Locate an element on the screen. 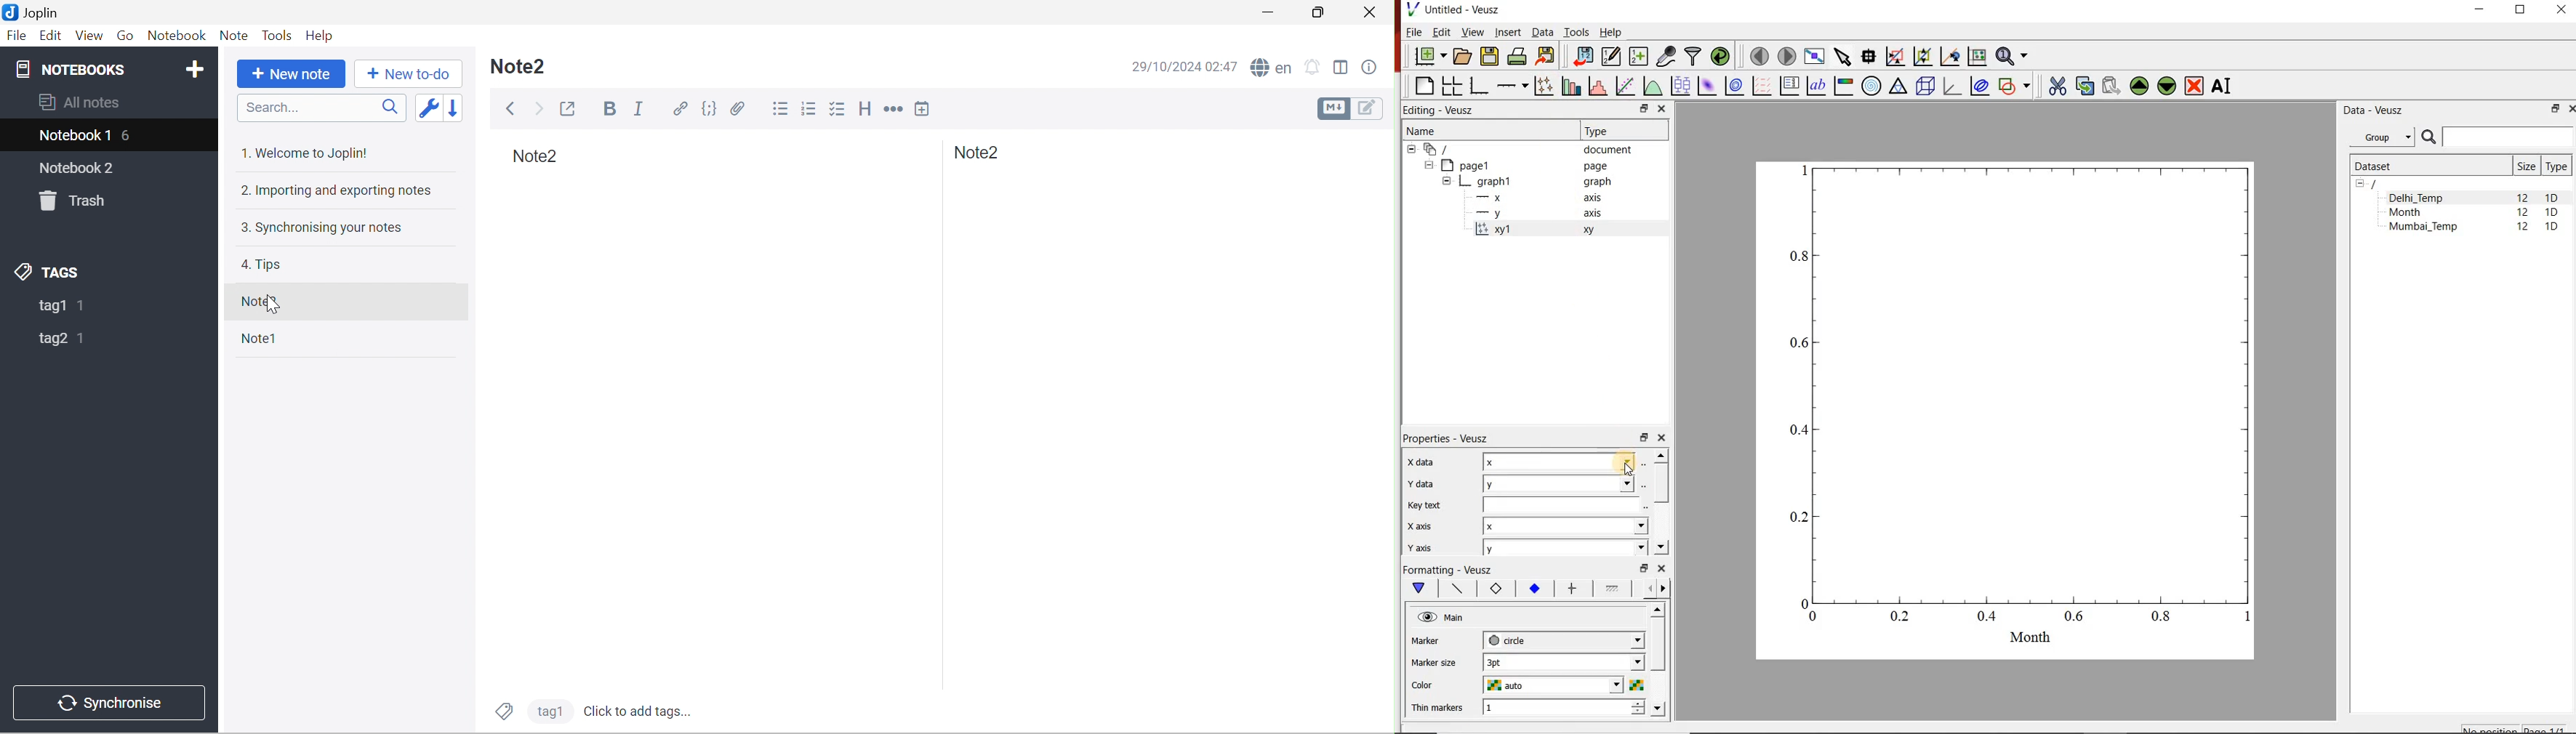 This screenshot has width=2576, height=756. +New Note is located at coordinates (290, 76).